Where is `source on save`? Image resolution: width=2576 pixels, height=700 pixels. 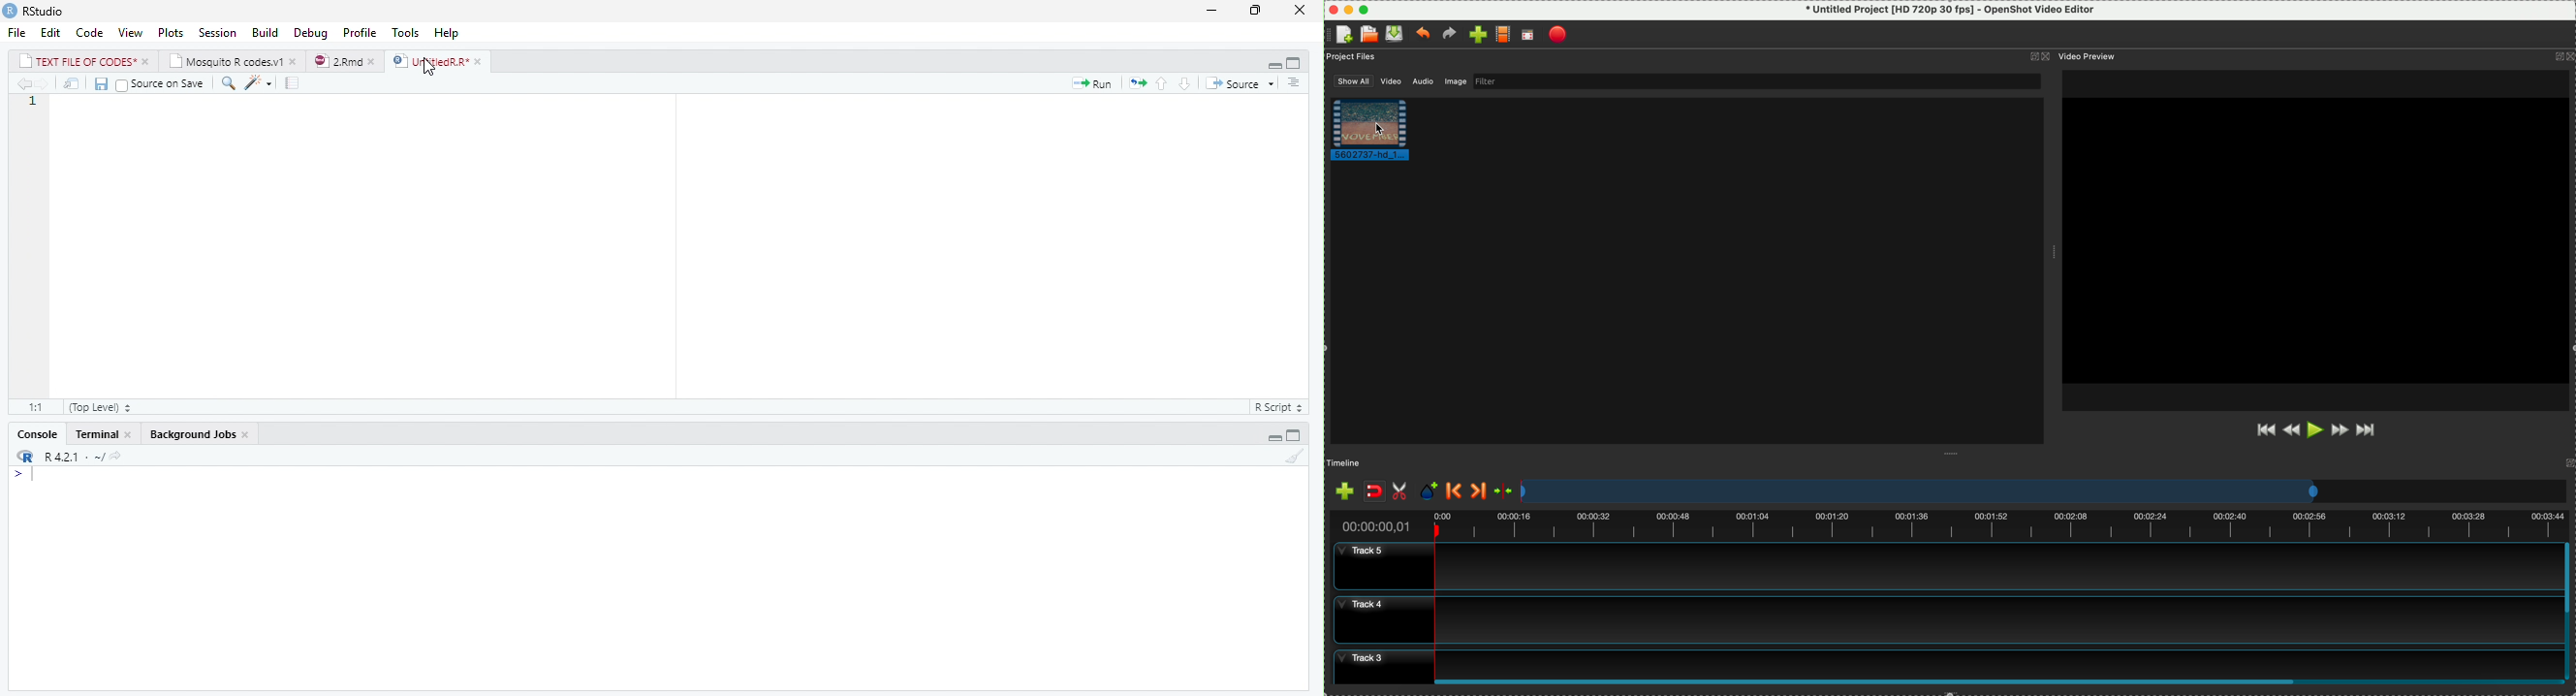 source on save is located at coordinates (161, 83).